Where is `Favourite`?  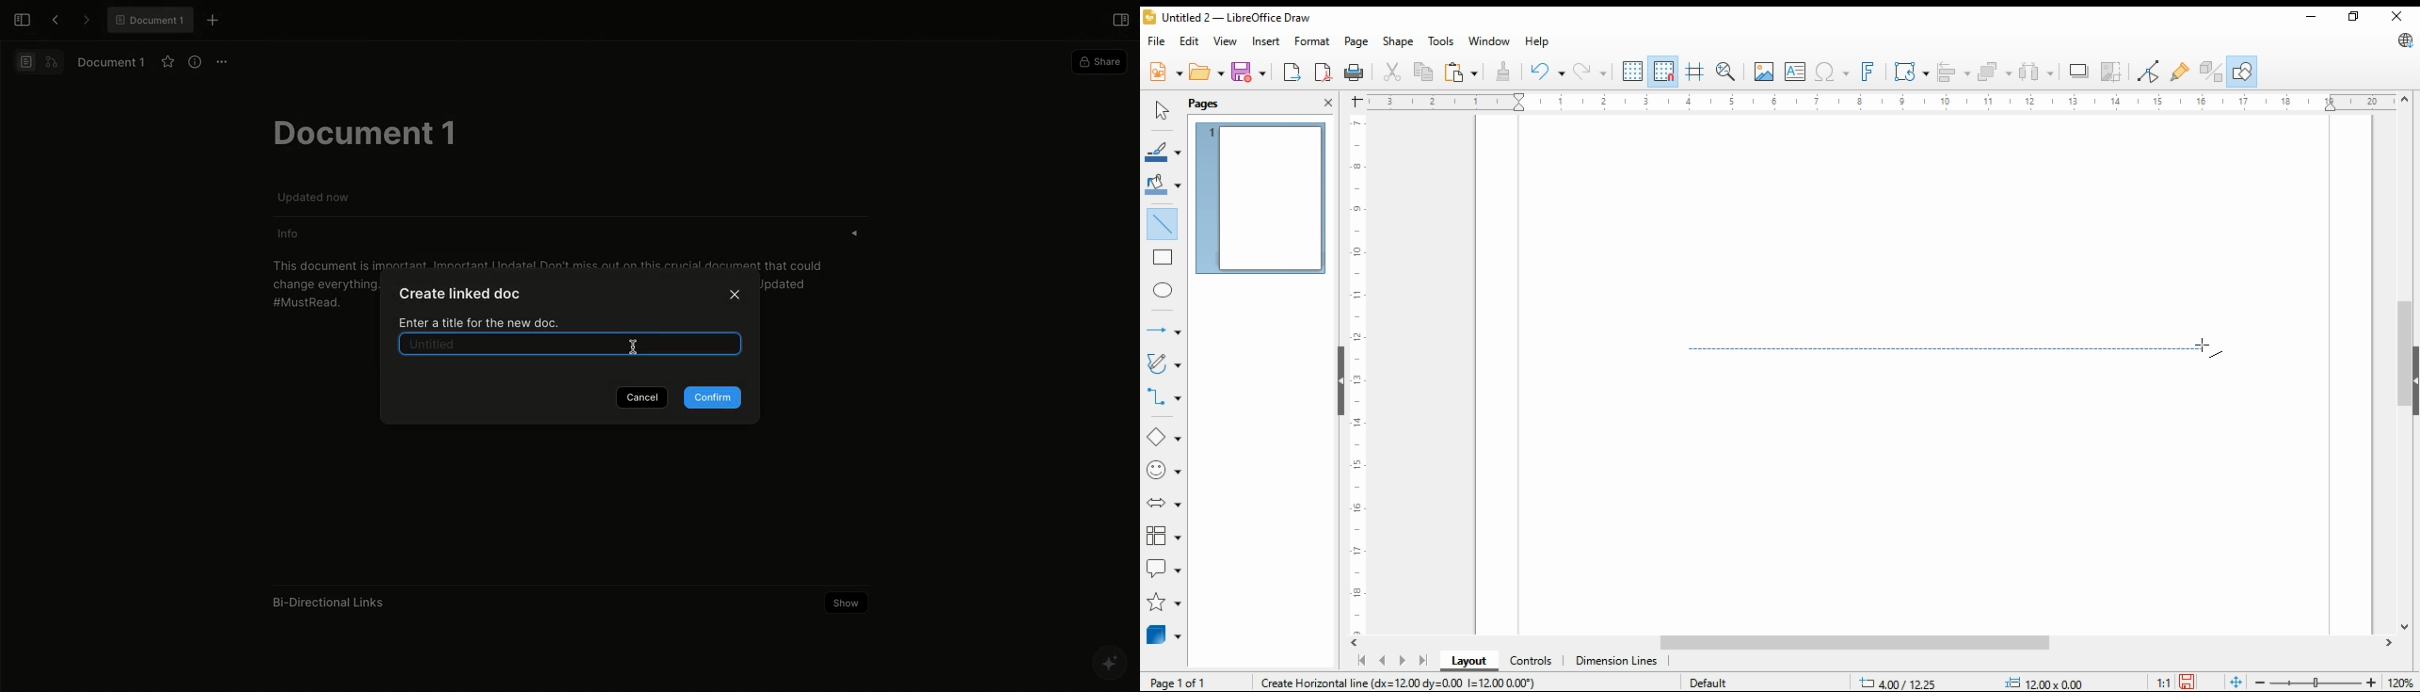 Favourite is located at coordinates (167, 62).